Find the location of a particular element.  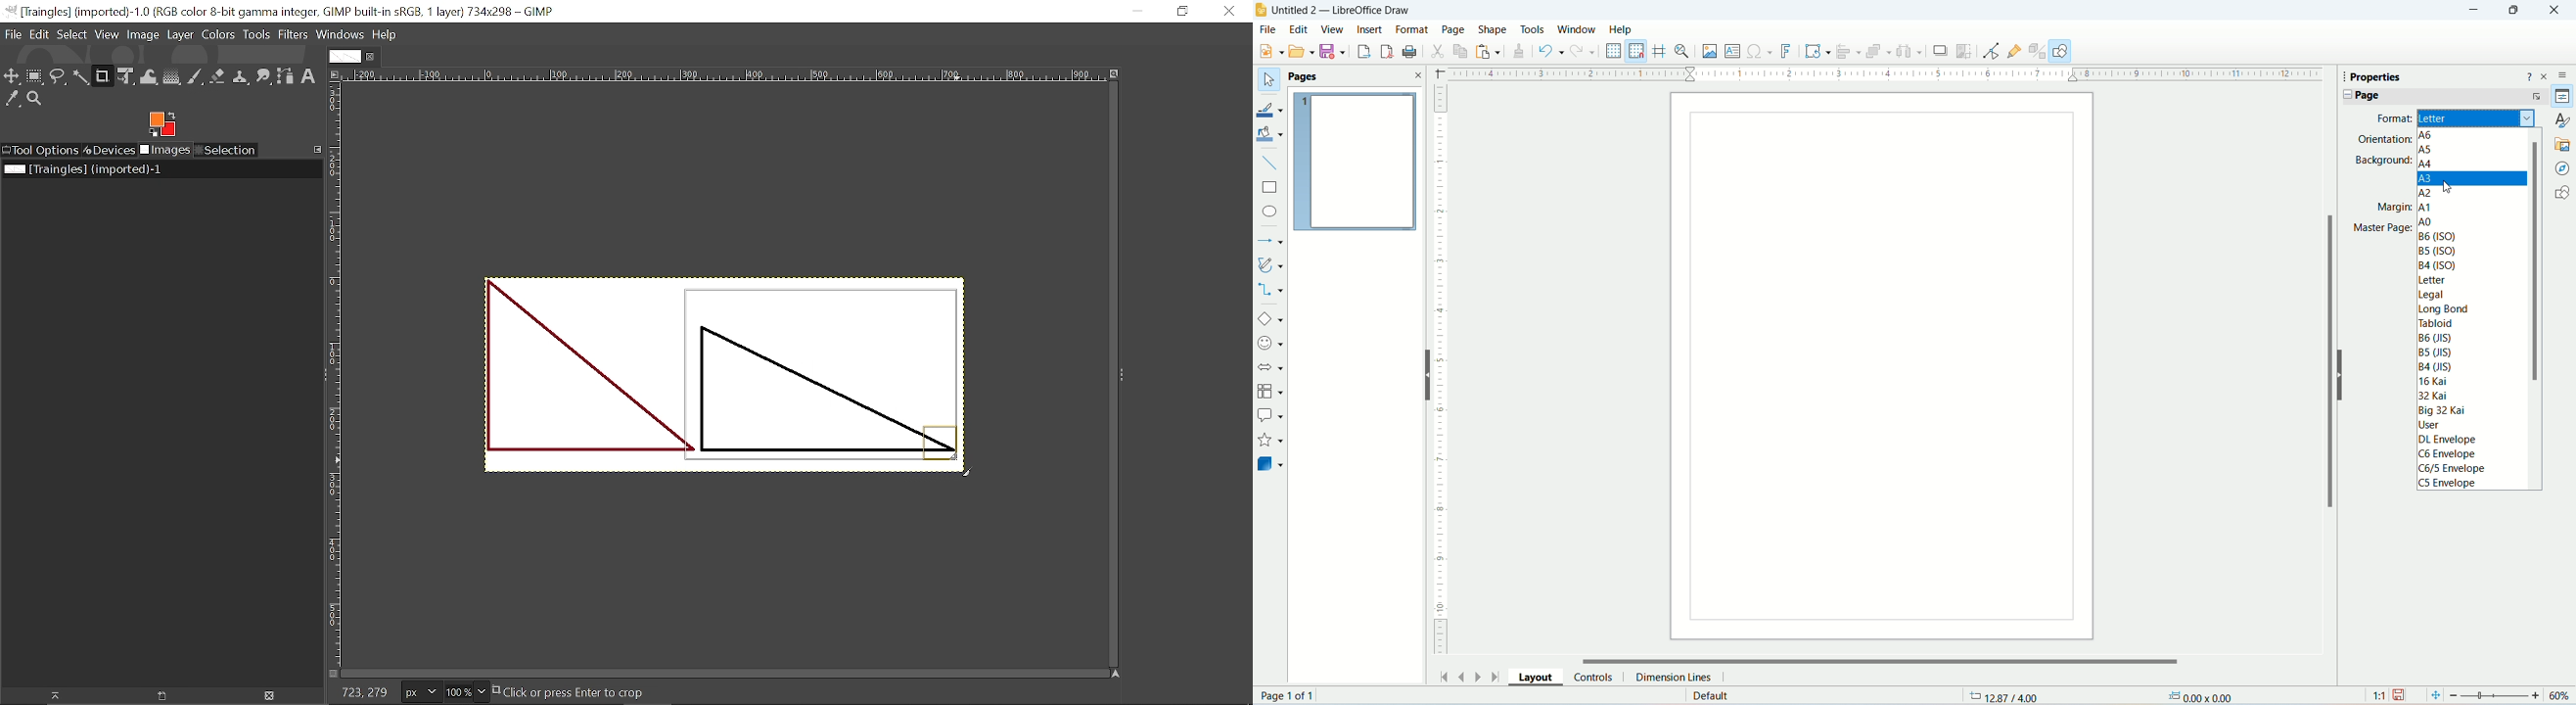

Current file name is located at coordinates (83, 169).